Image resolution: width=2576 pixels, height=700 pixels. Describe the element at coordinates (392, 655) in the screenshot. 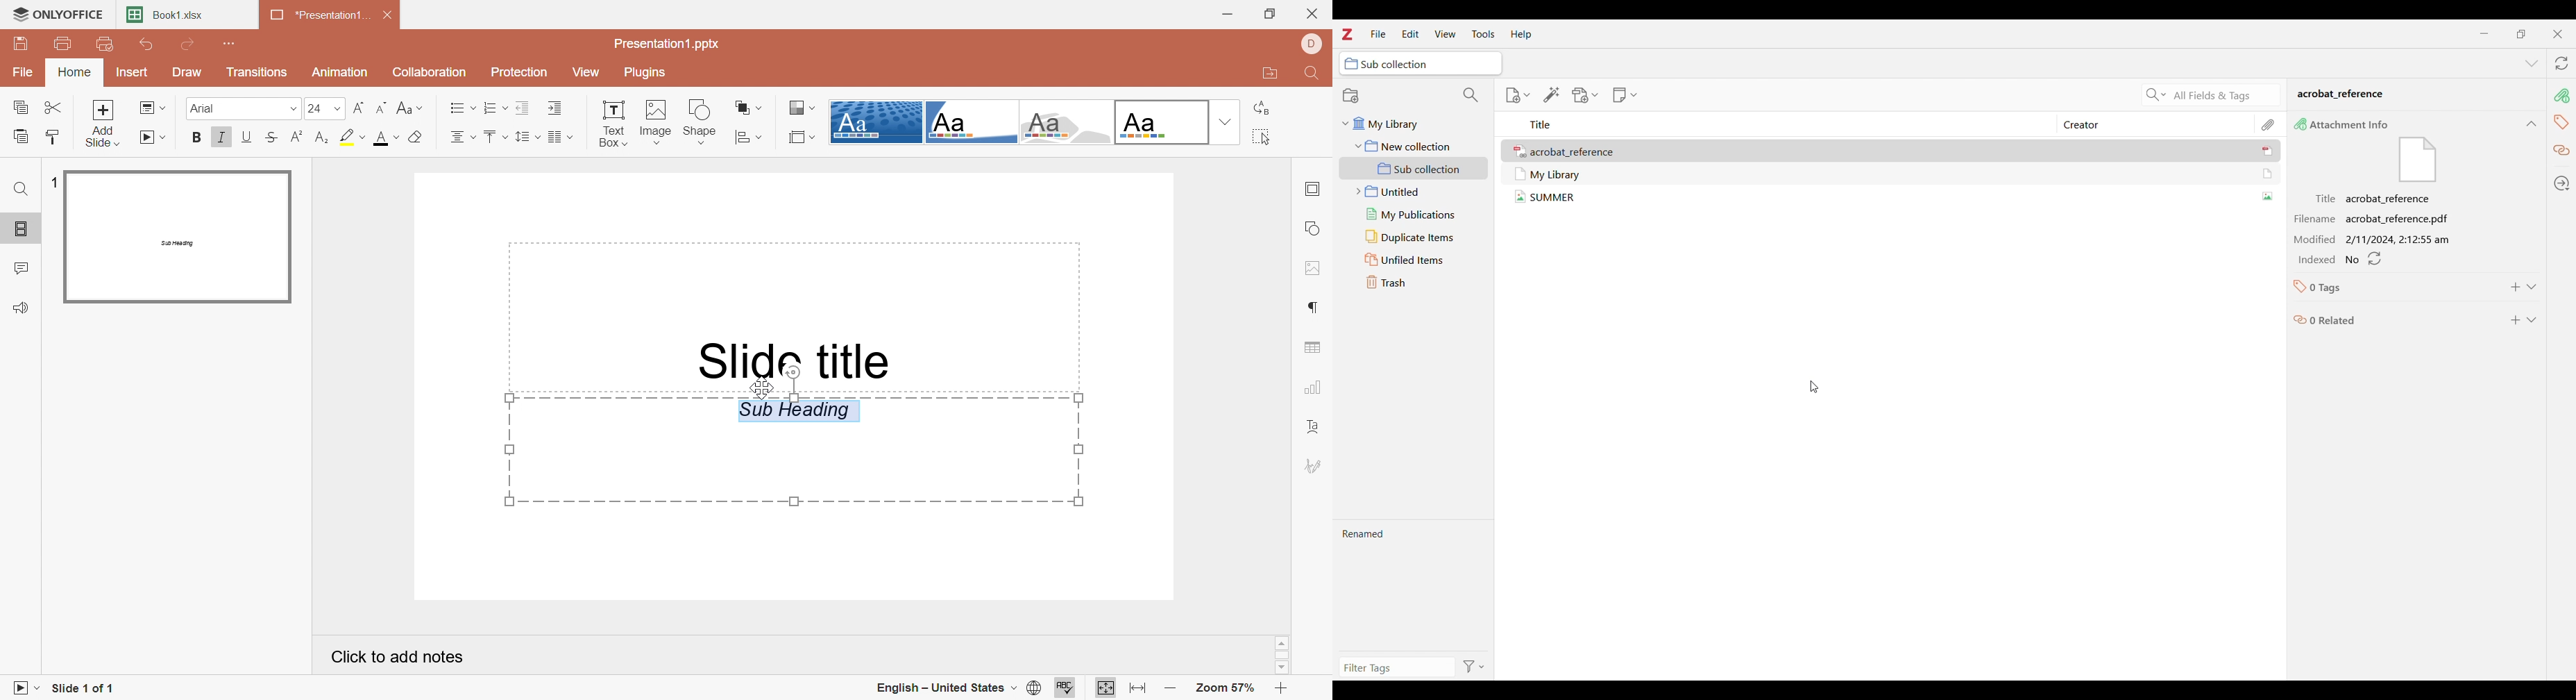

I see `Click to add notes` at that location.